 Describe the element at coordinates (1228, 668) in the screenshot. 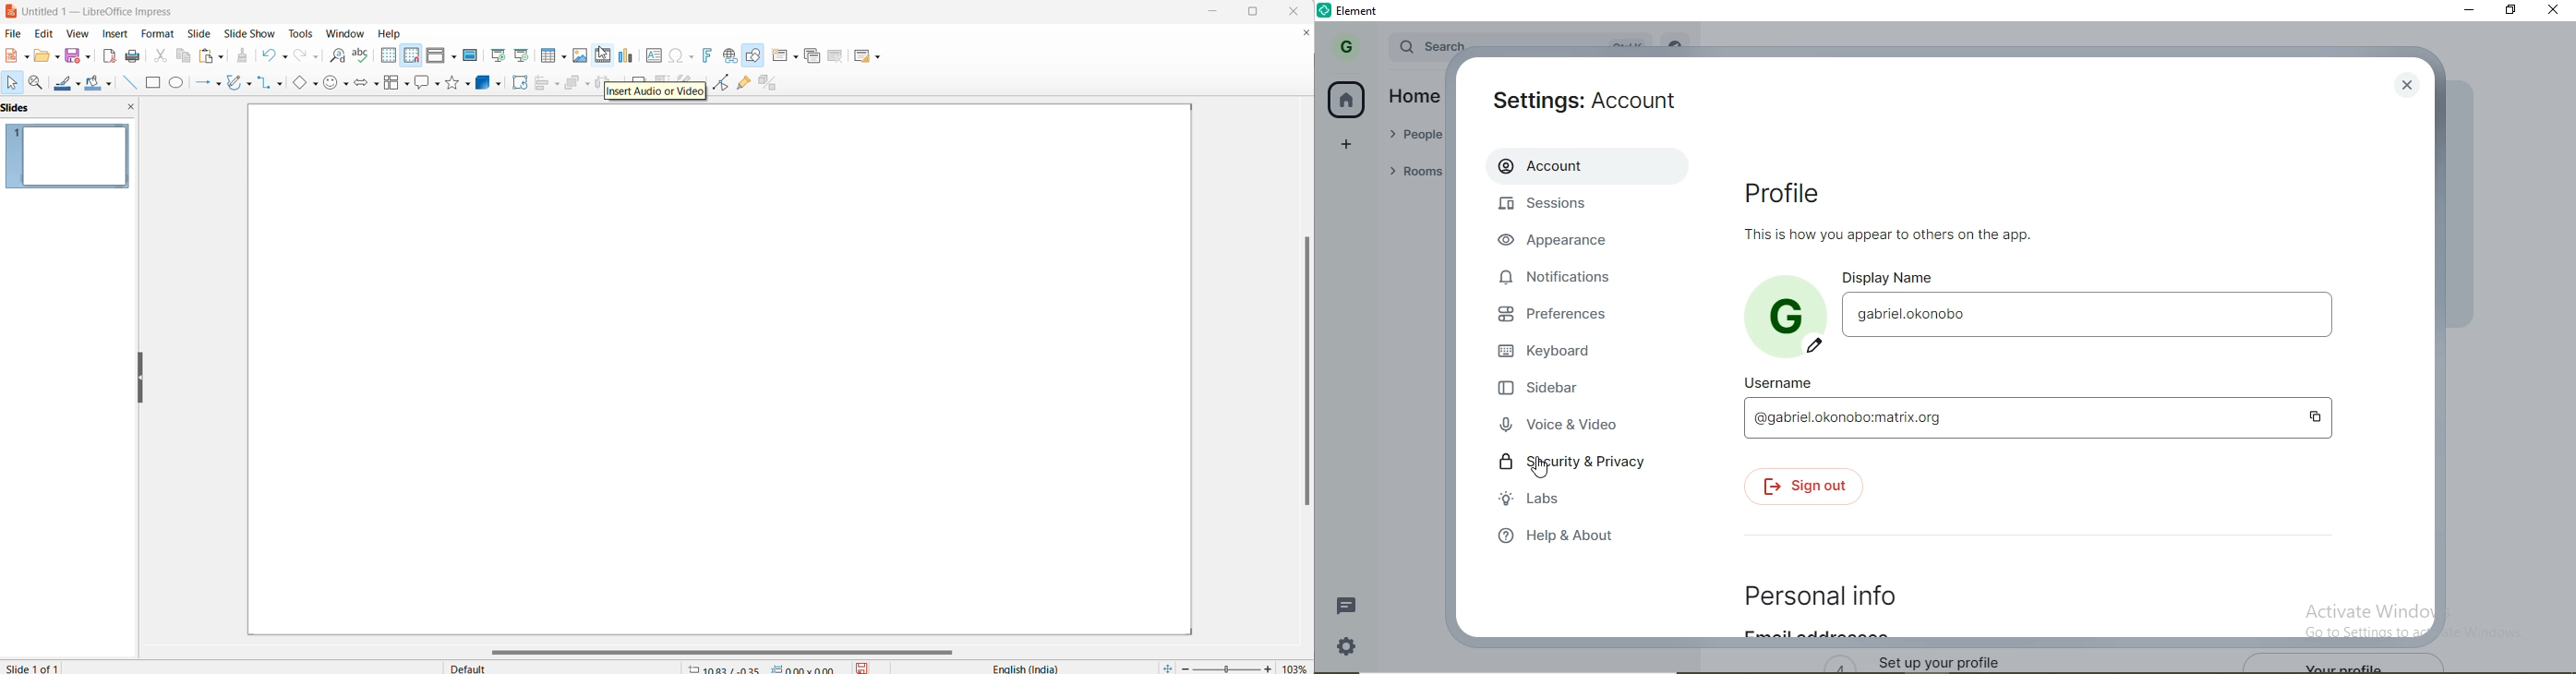

I see `zoom slide` at that location.